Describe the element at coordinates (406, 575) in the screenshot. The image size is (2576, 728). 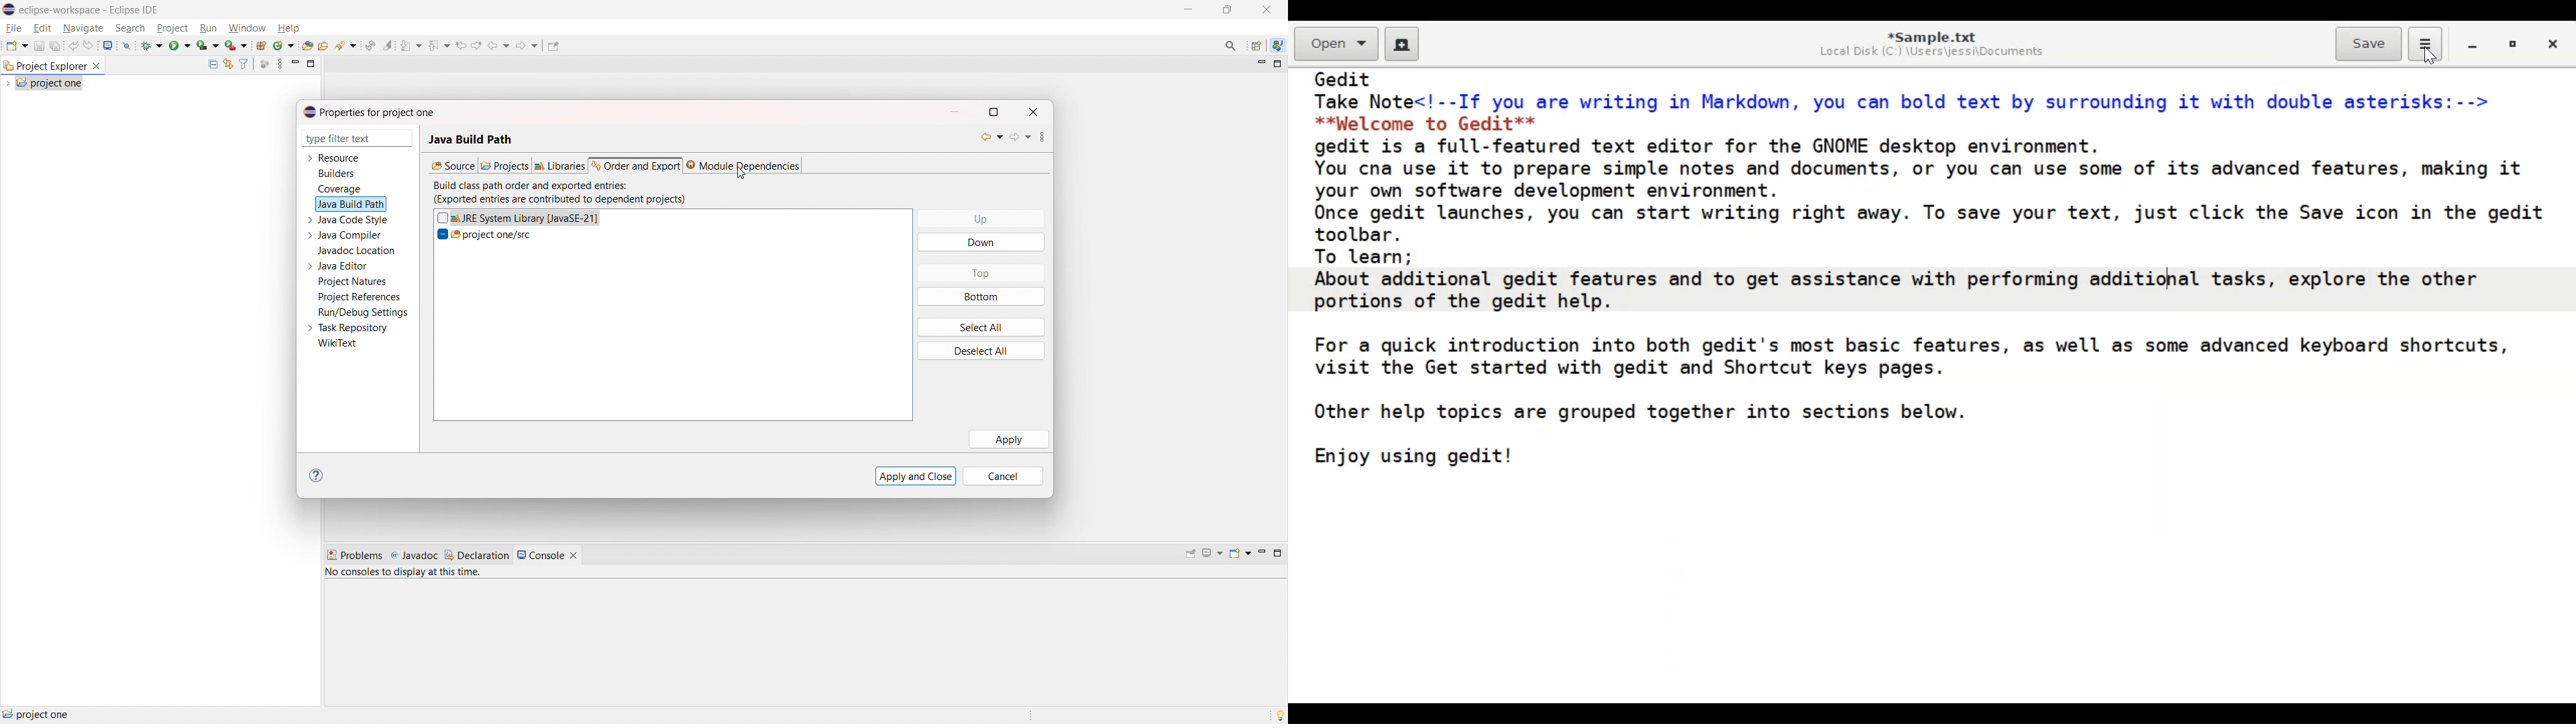
I see `no consoles to display at this time. ` at that location.